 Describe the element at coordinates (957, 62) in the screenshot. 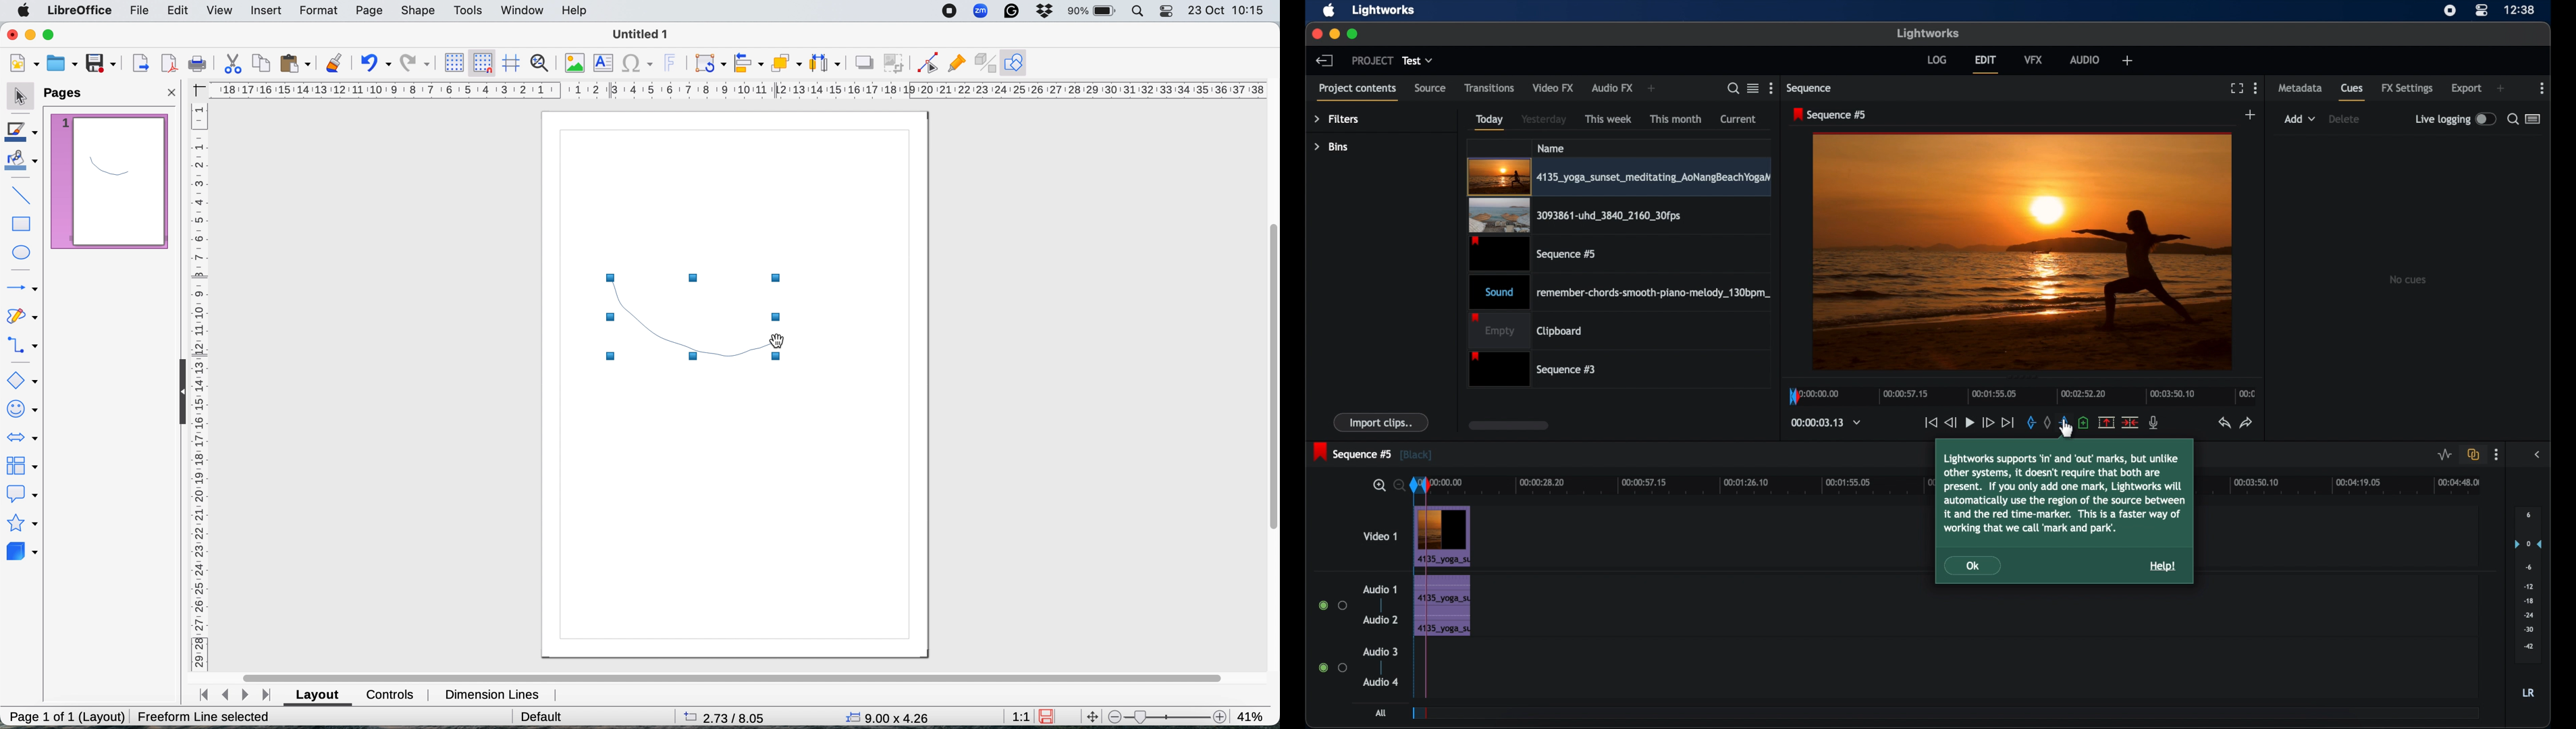

I see `show gluepoint functions` at that location.